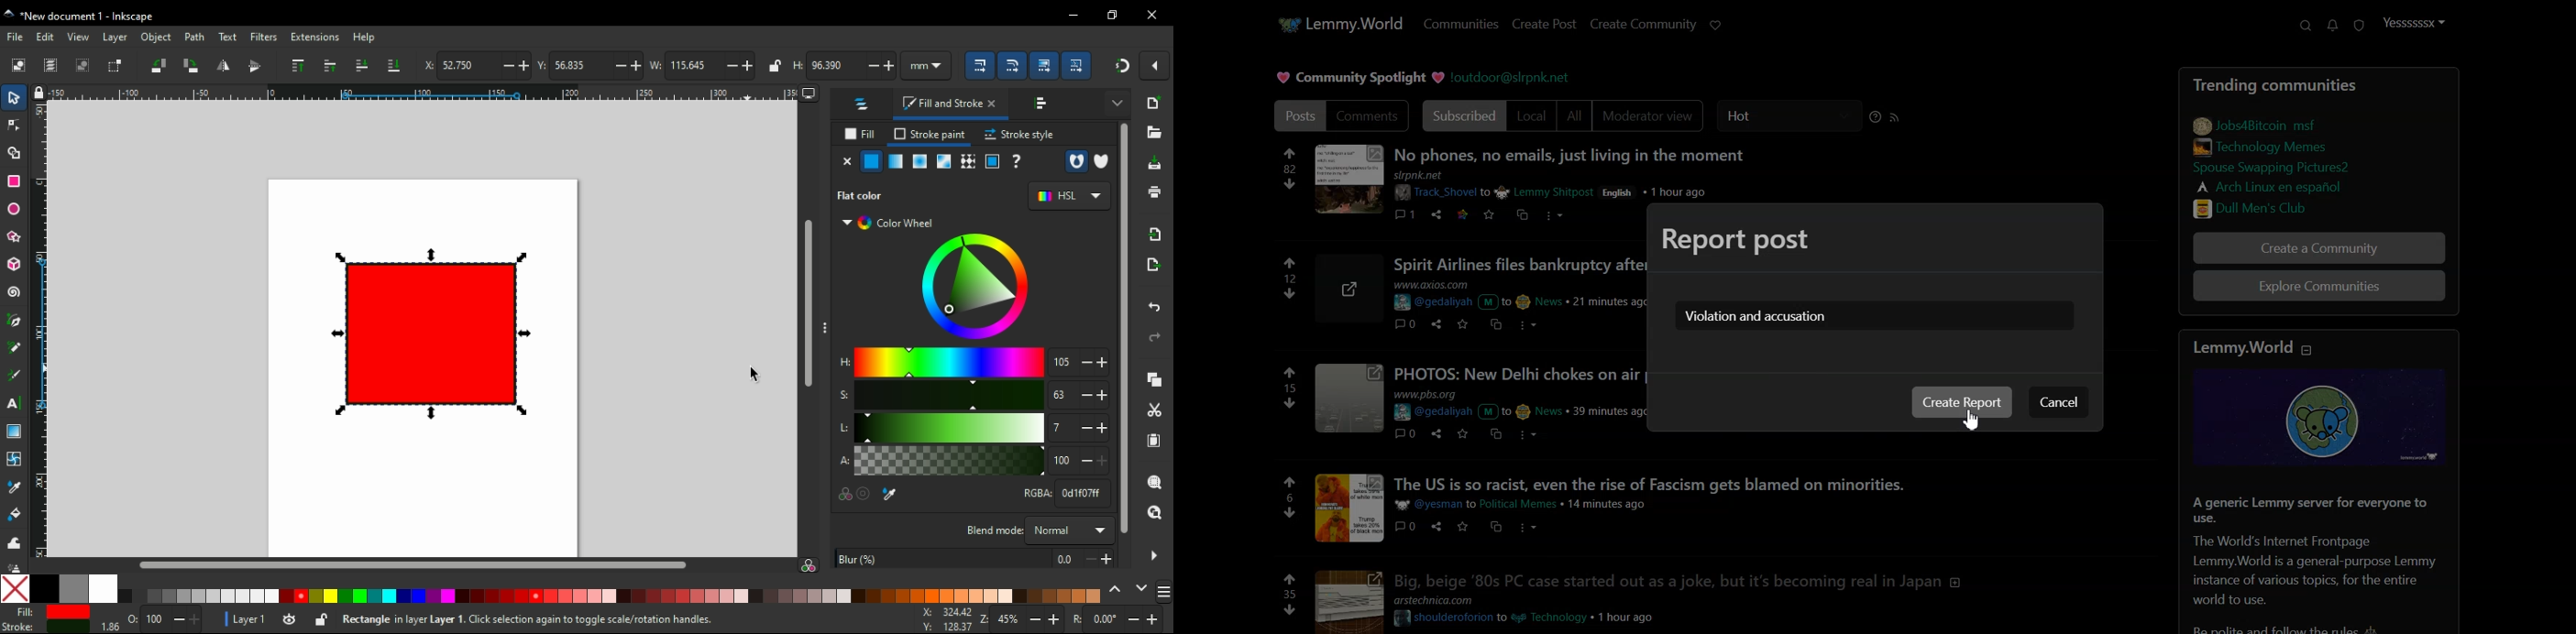 This screenshot has height=644, width=2576. What do you see at coordinates (1556, 218) in the screenshot?
I see `more` at bounding box center [1556, 218].